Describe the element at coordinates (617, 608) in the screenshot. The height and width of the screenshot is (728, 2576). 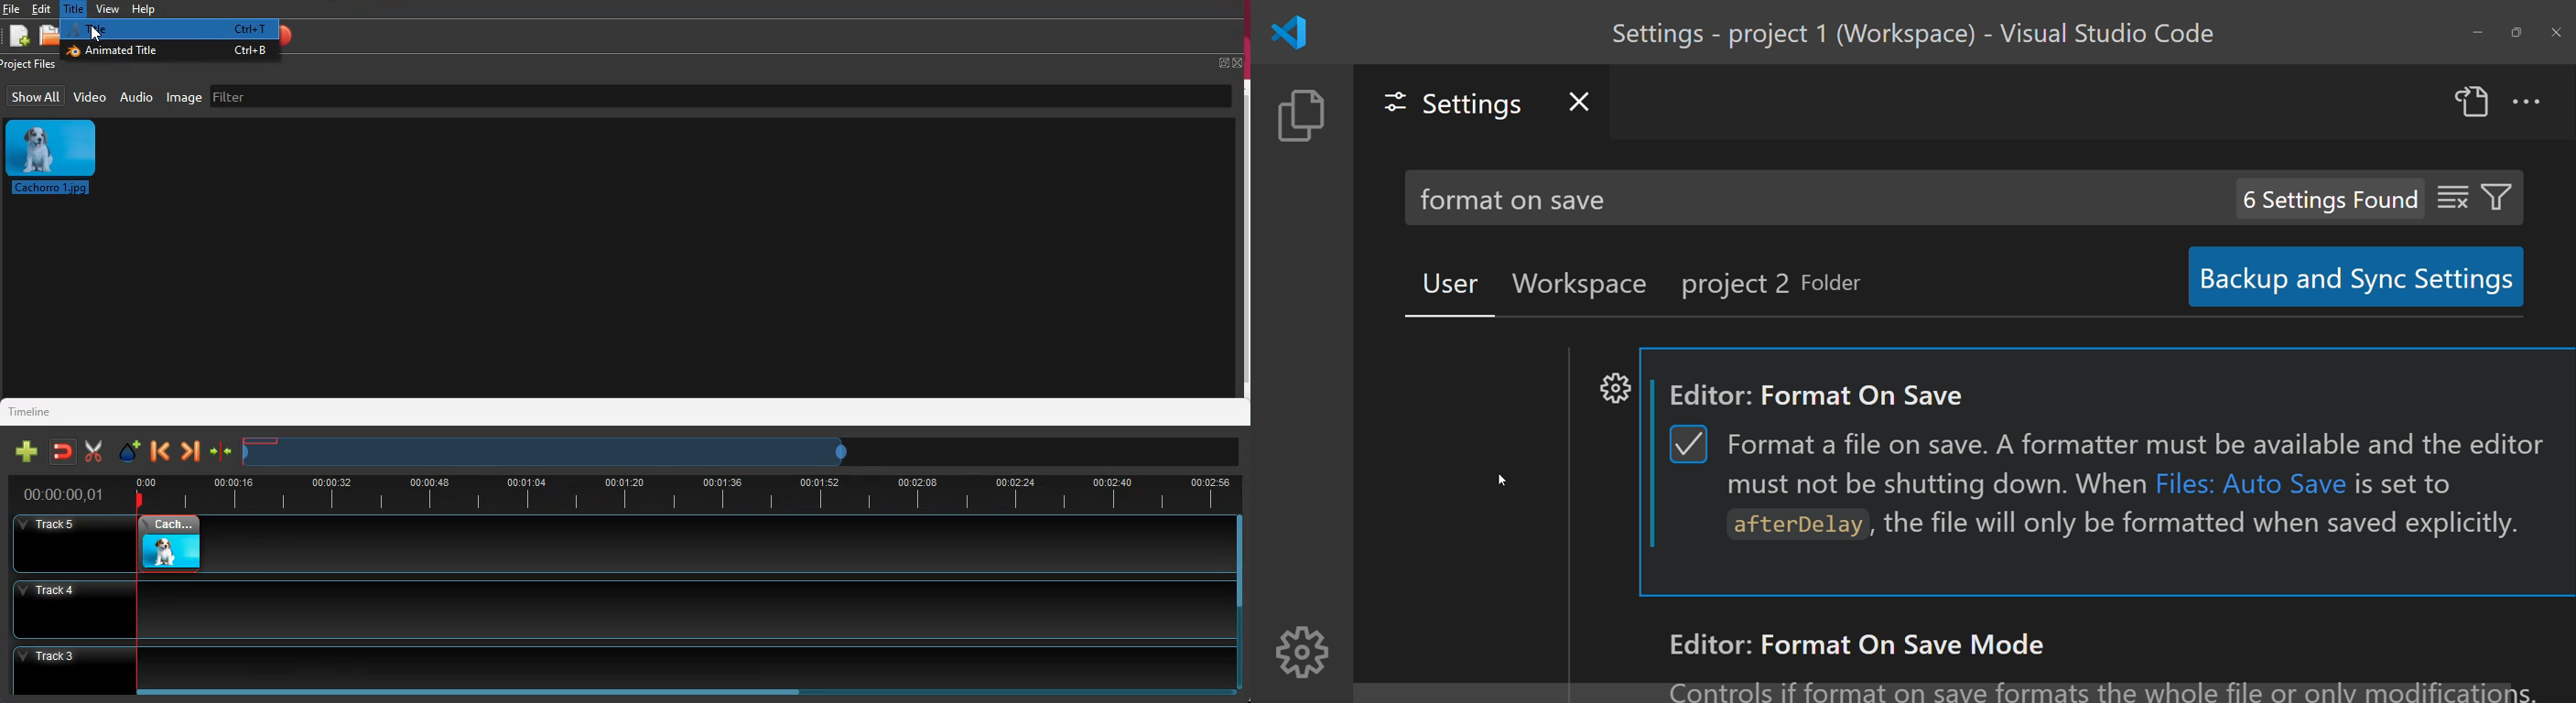
I see `track` at that location.